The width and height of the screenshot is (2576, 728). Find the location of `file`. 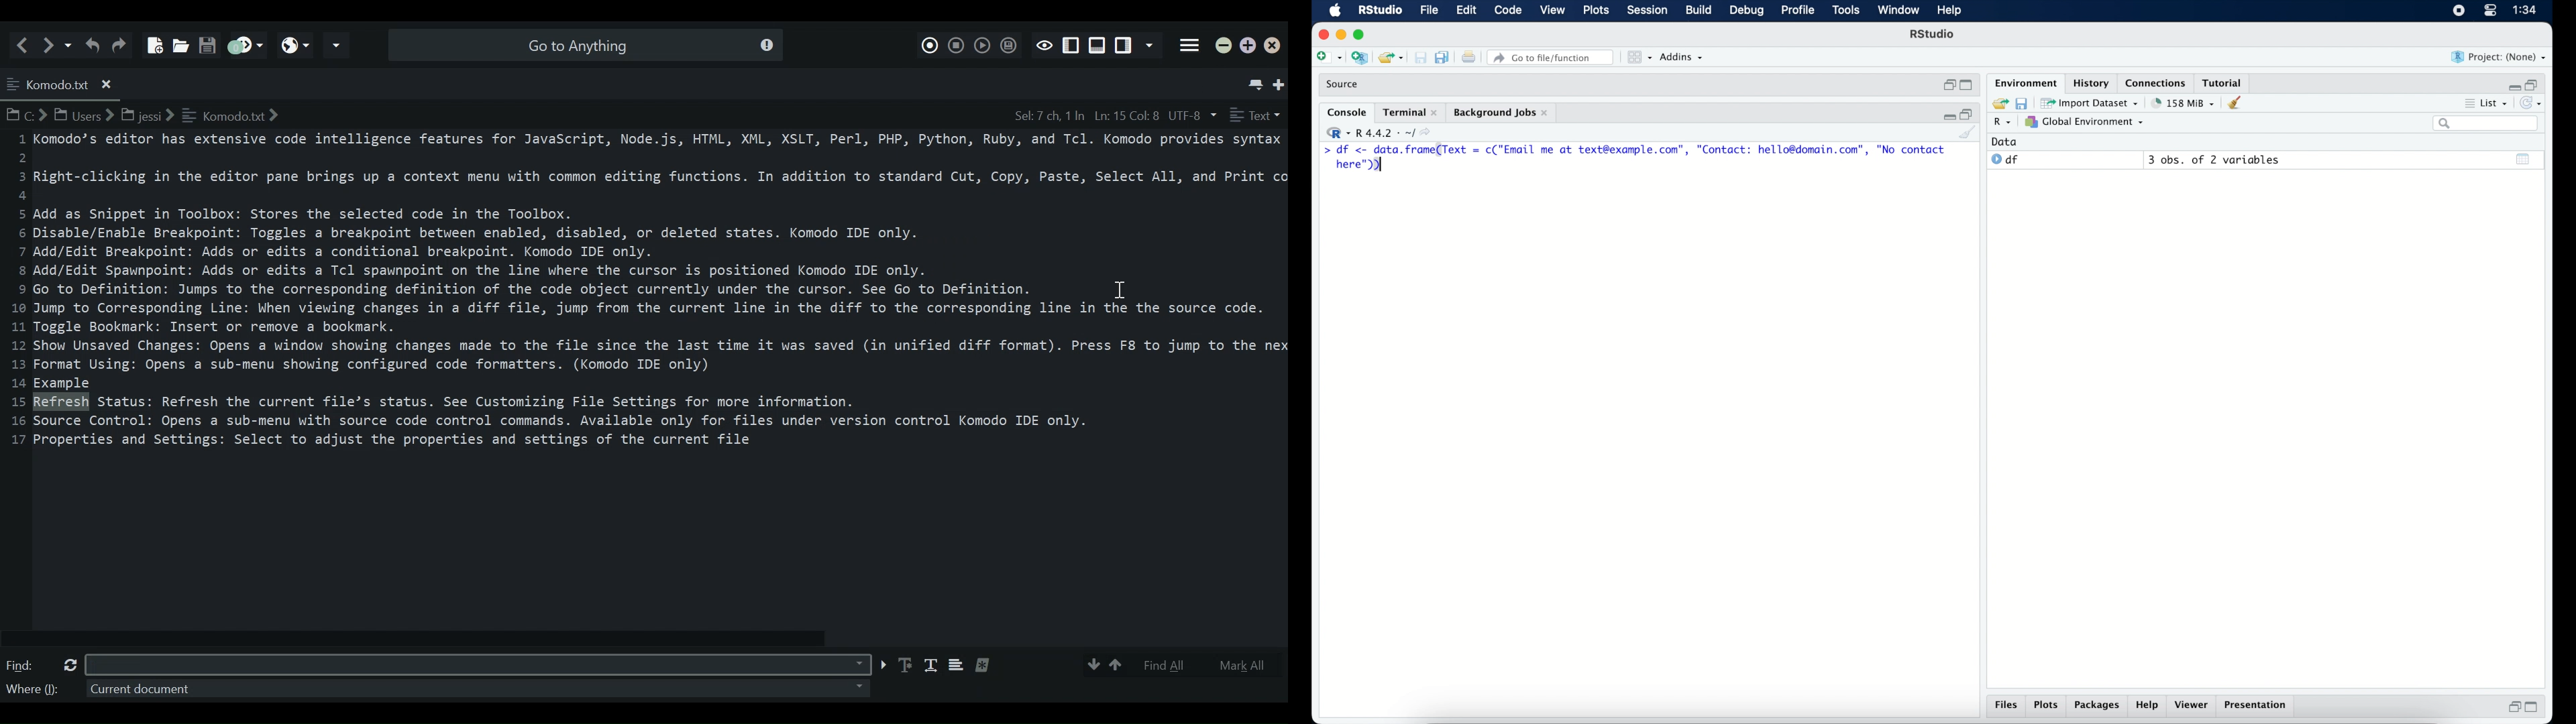

file is located at coordinates (1430, 11).